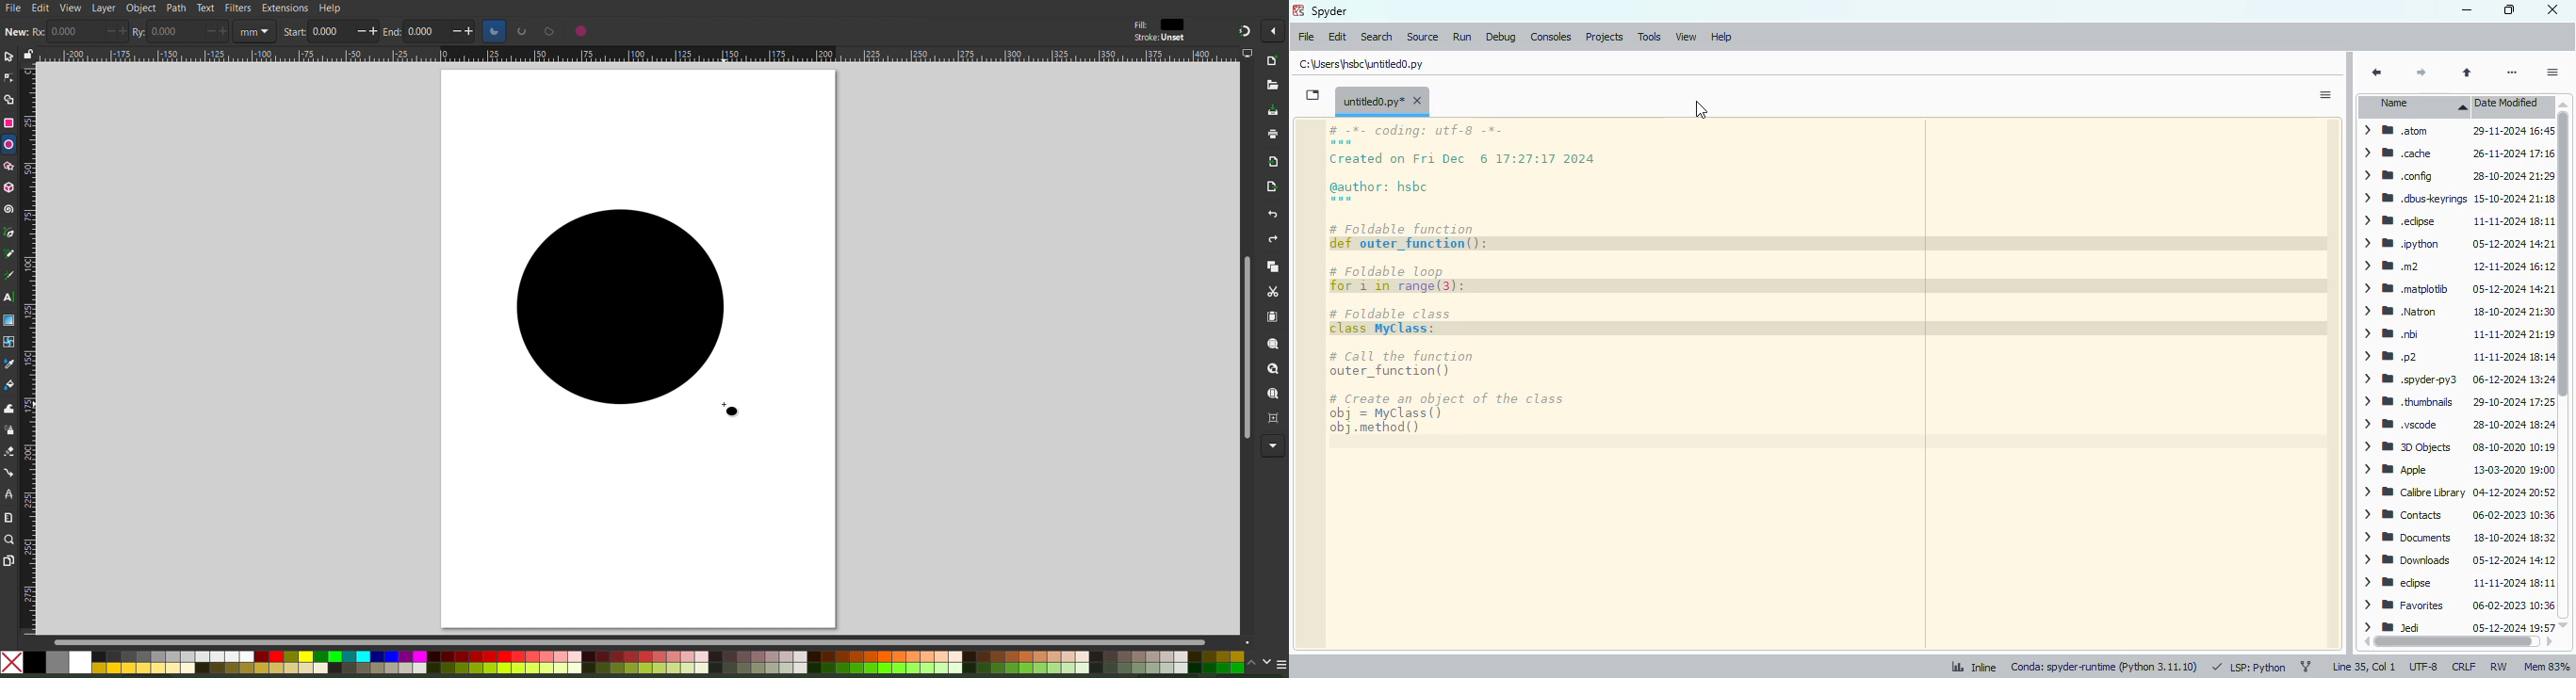  What do you see at coordinates (1649, 38) in the screenshot?
I see `tools` at bounding box center [1649, 38].